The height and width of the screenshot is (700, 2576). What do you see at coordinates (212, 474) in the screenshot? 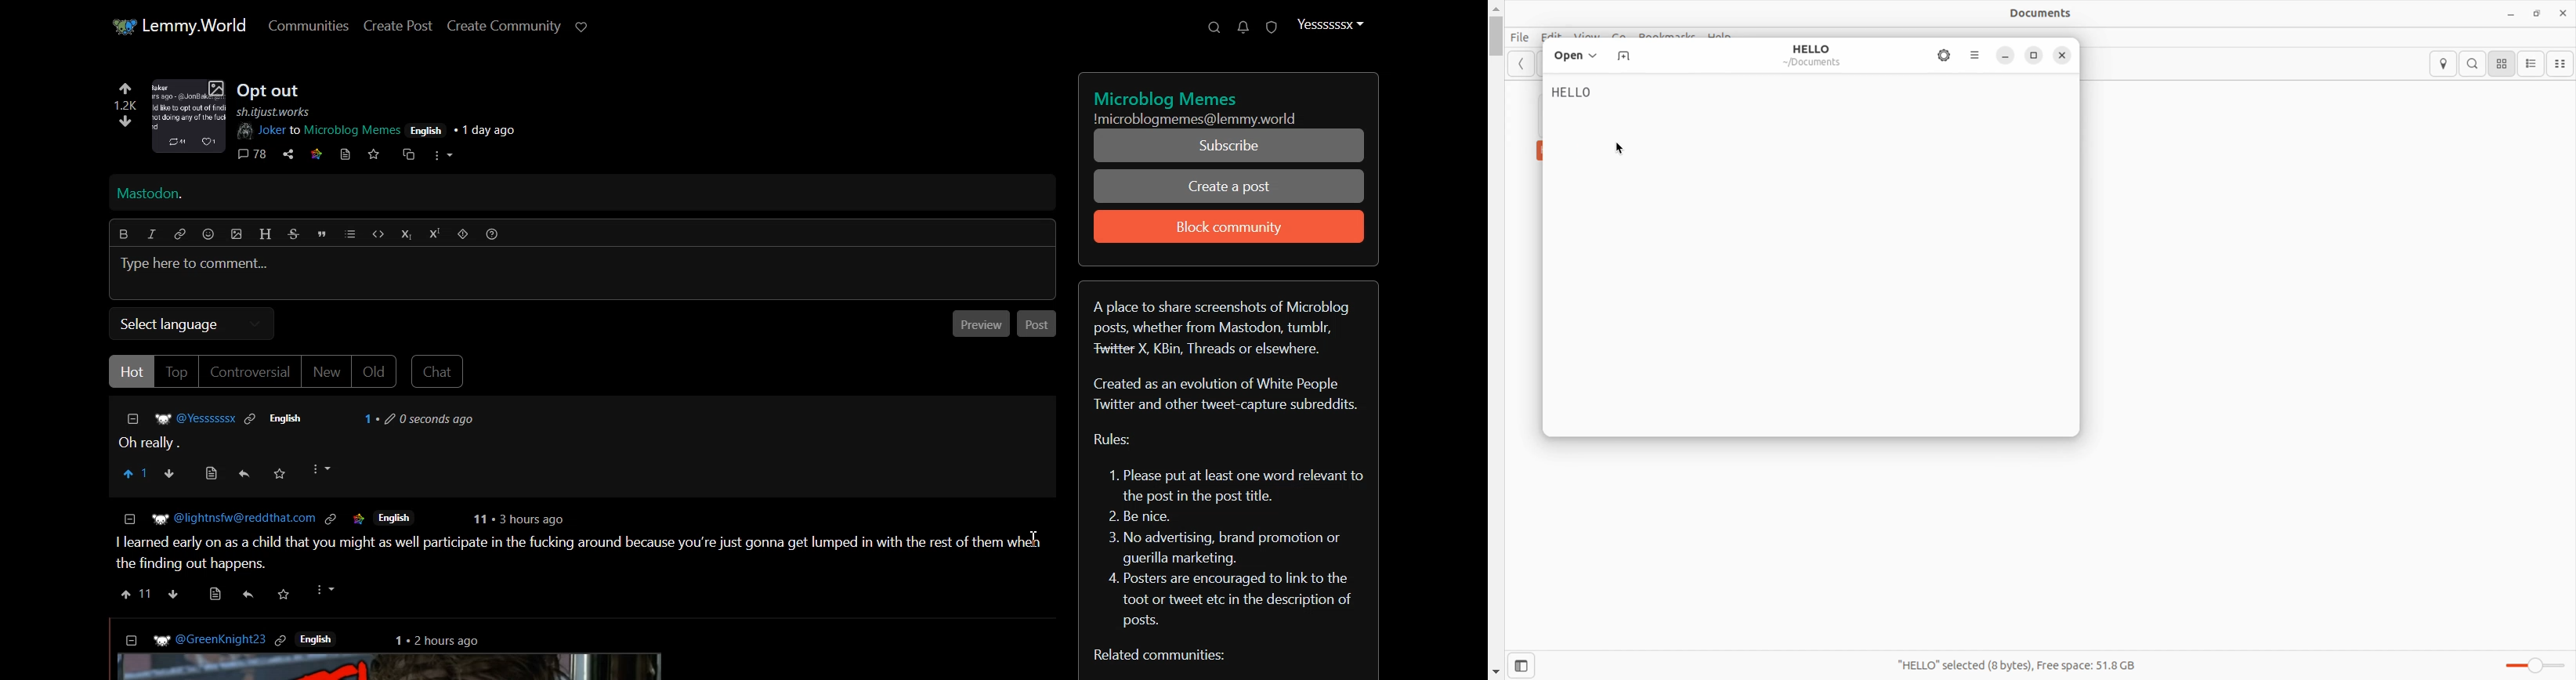
I see `View source` at bounding box center [212, 474].